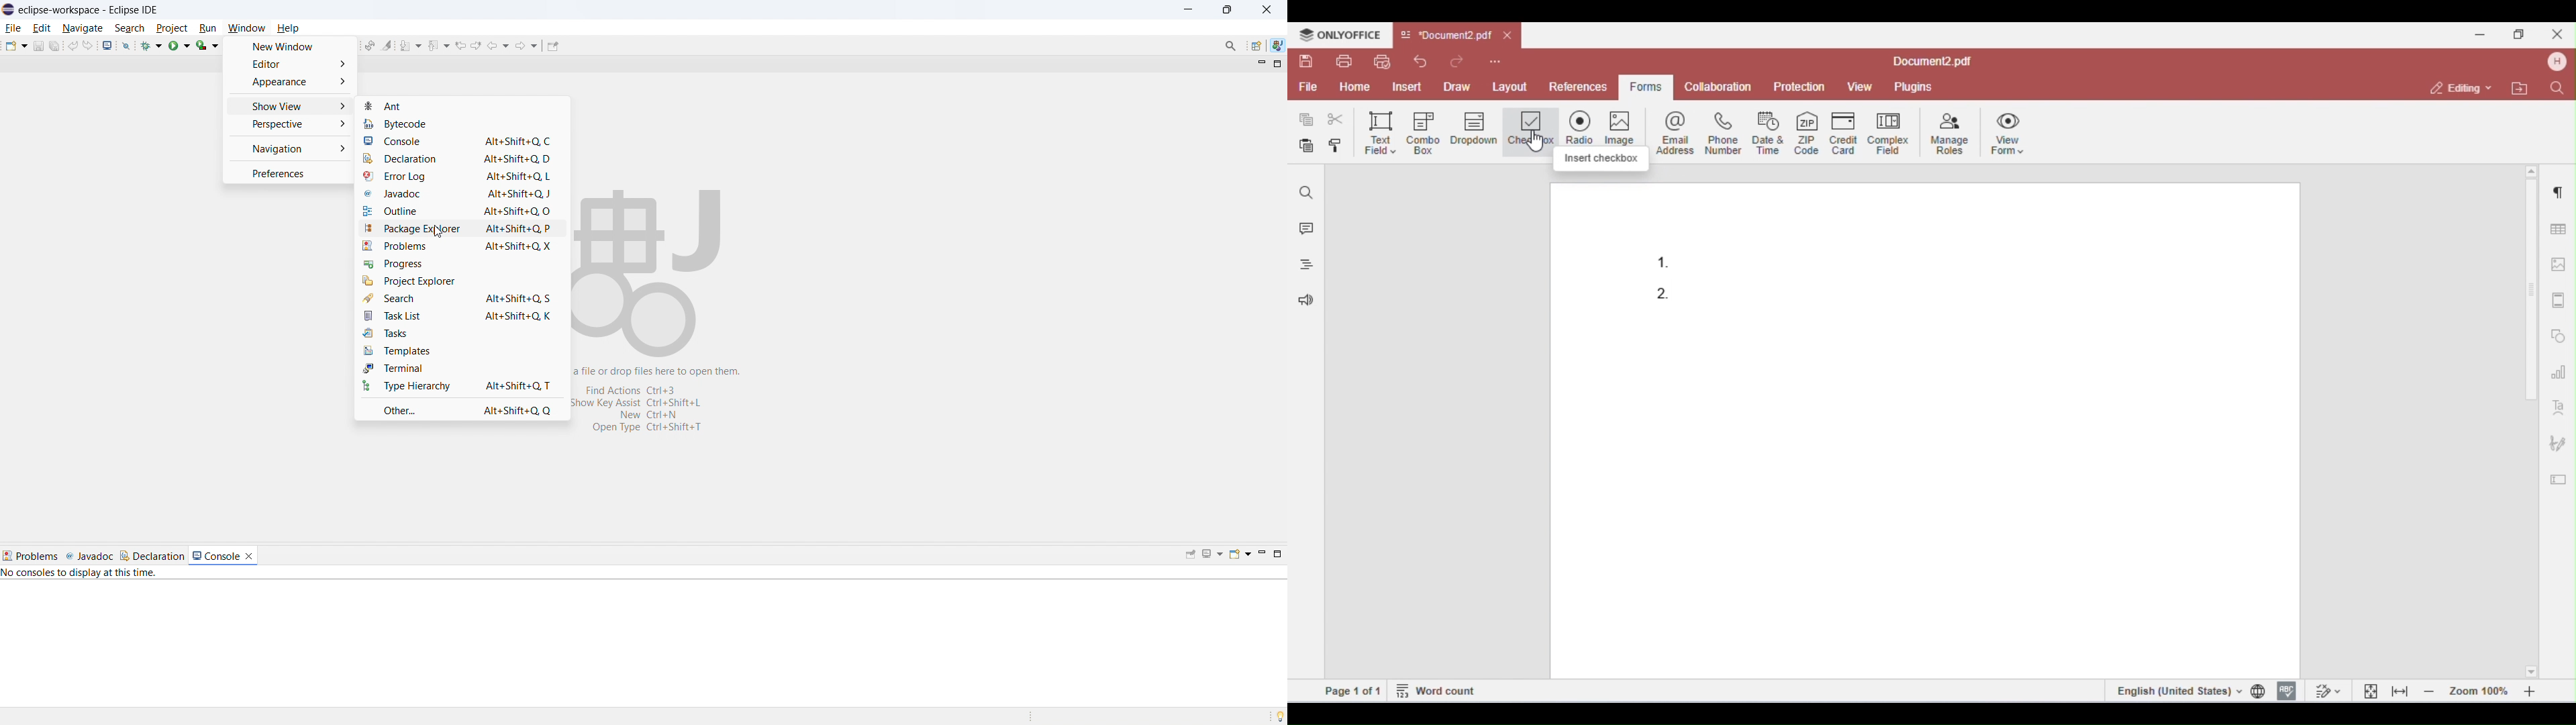  Describe the element at coordinates (89, 556) in the screenshot. I see `javadoc` at that location.